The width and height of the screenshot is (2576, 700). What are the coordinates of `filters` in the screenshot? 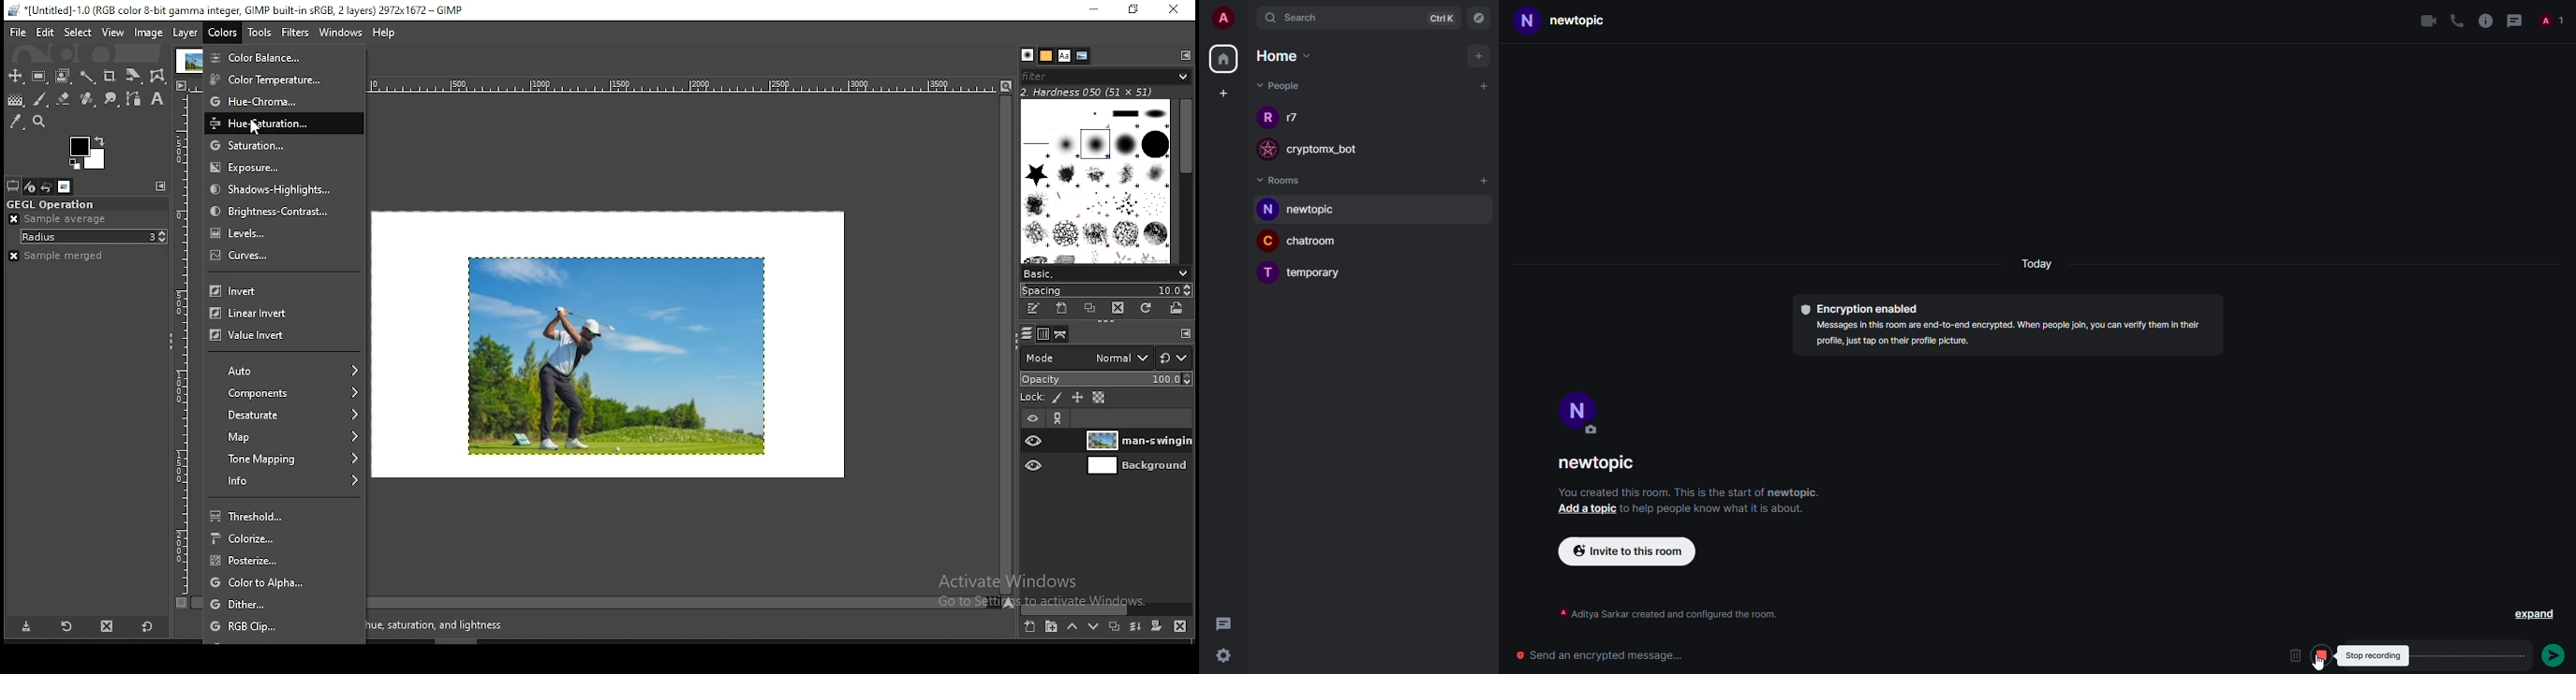 It's located at (294, 33).